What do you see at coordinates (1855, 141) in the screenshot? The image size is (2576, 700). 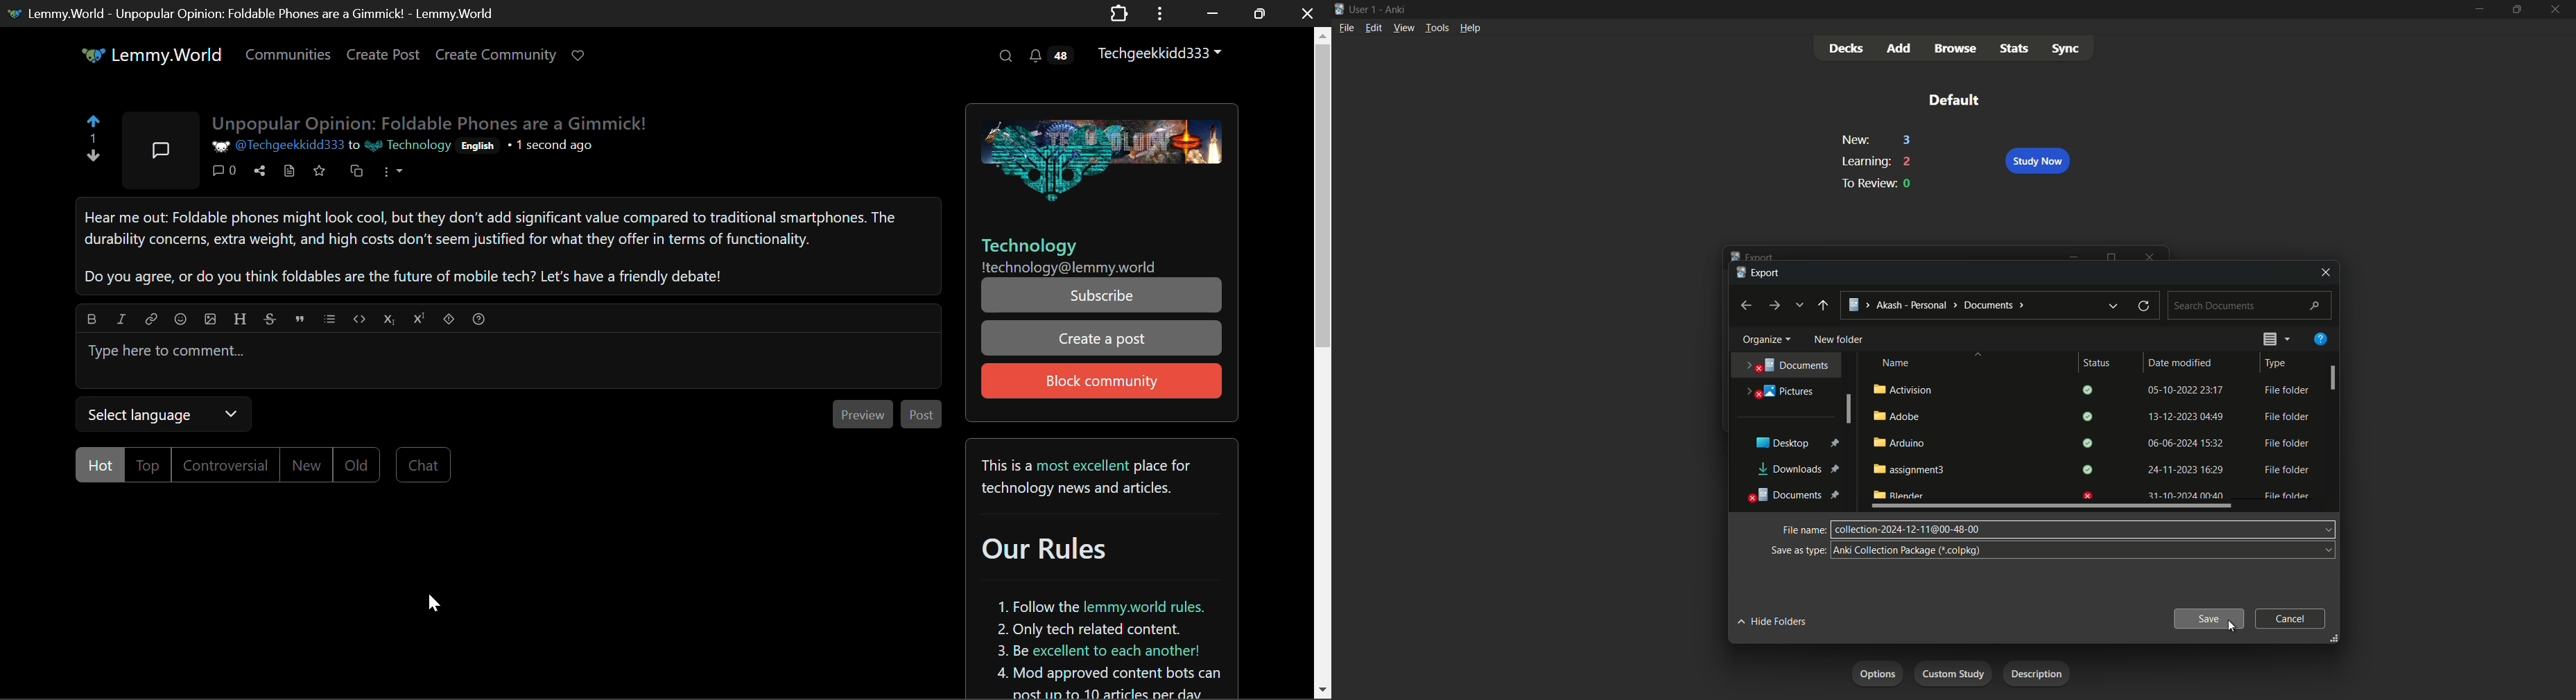 I see `new` at bounding box center [1855, 141].